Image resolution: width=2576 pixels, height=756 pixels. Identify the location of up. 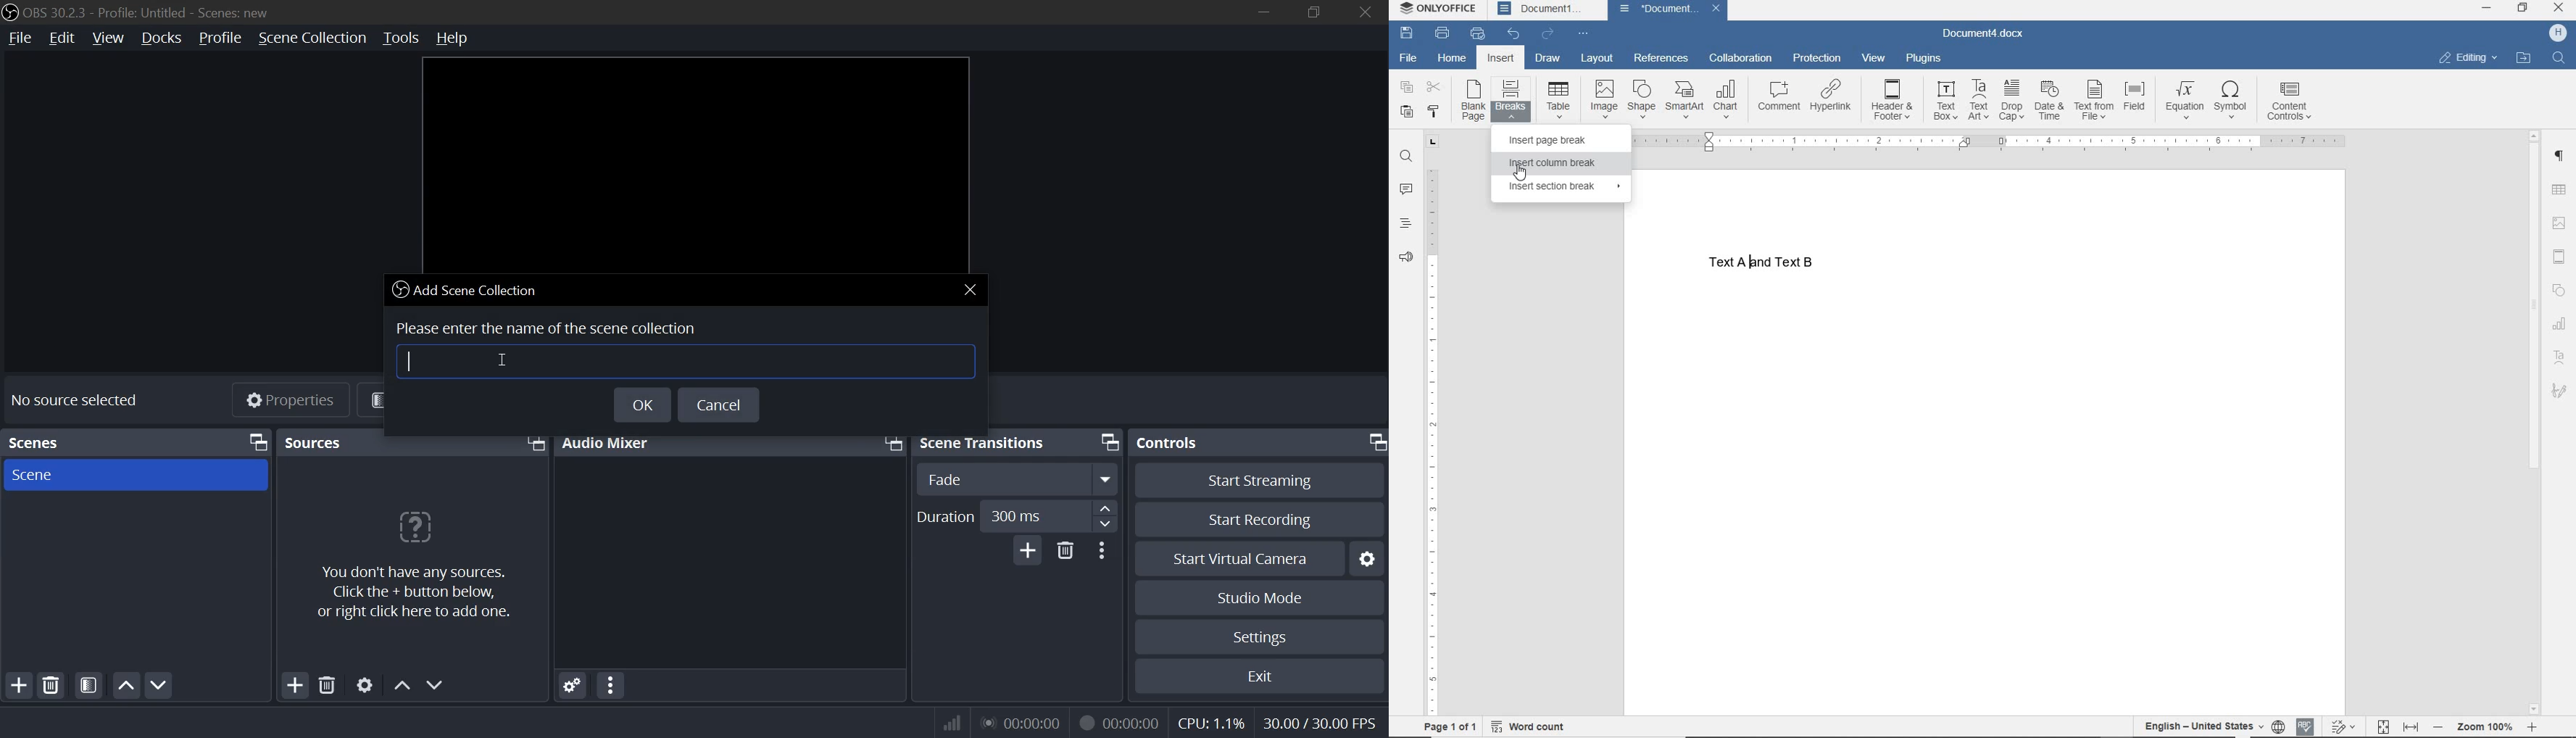
(1104, 507).